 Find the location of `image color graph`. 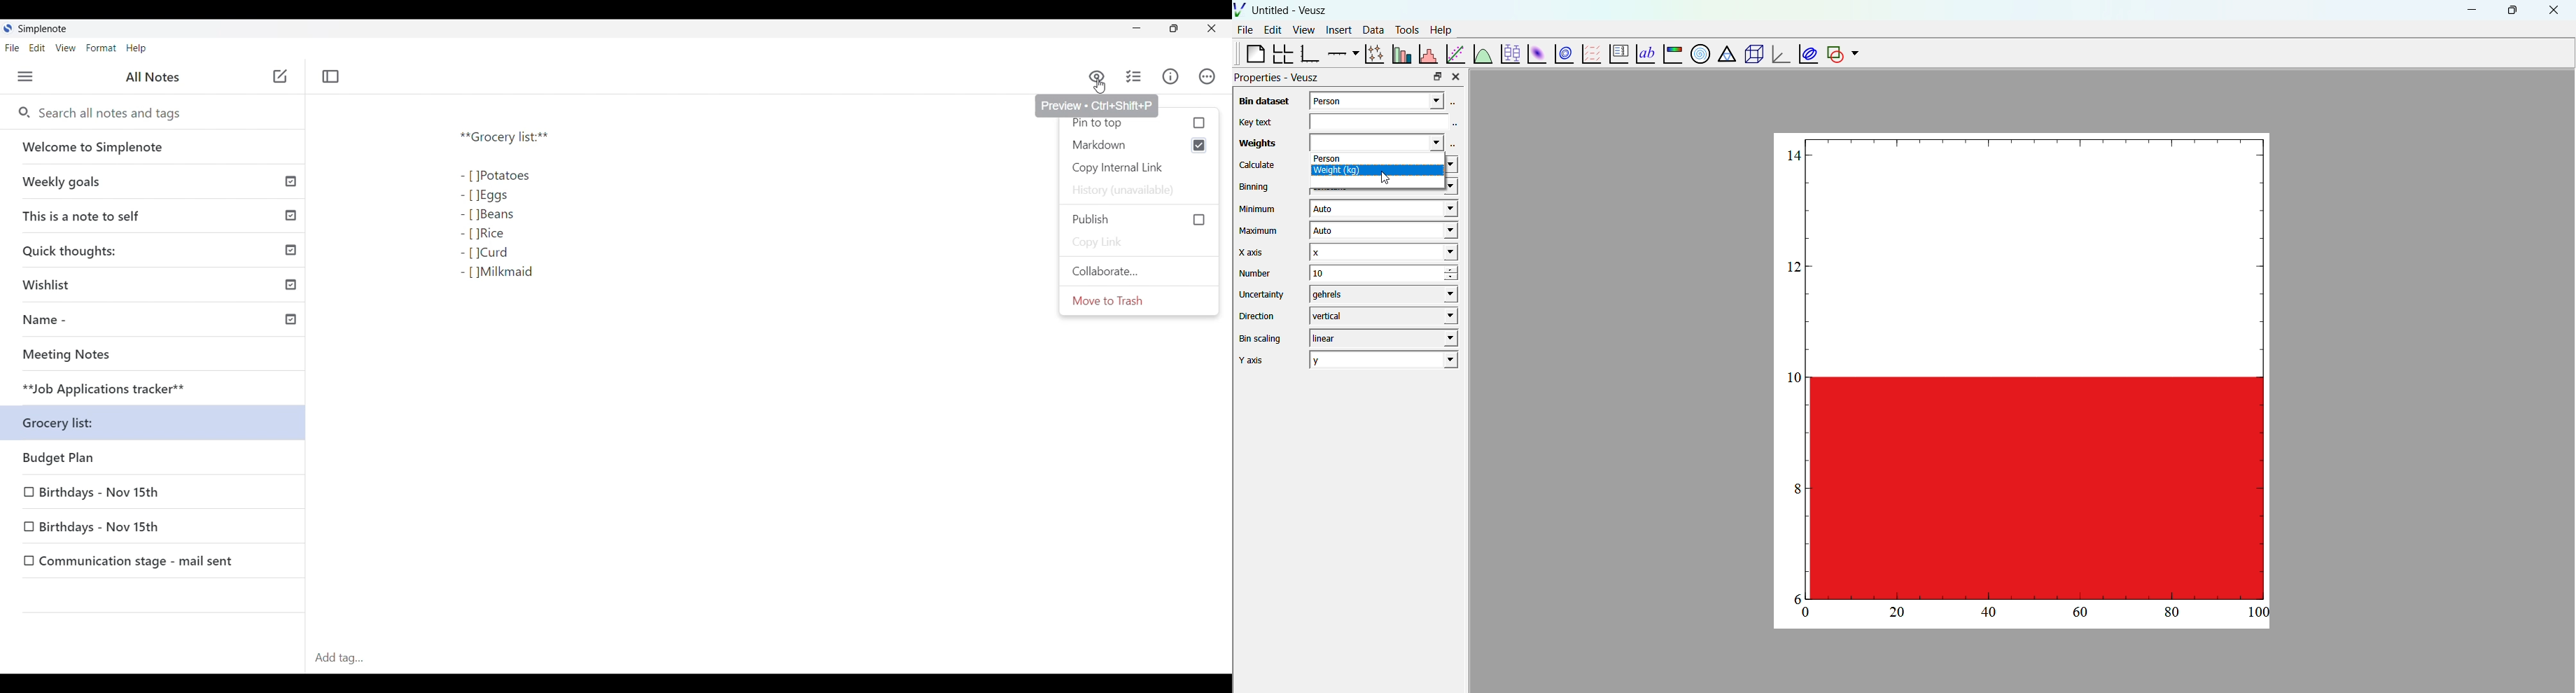

image color graph is located at coordinates (1672, 55).